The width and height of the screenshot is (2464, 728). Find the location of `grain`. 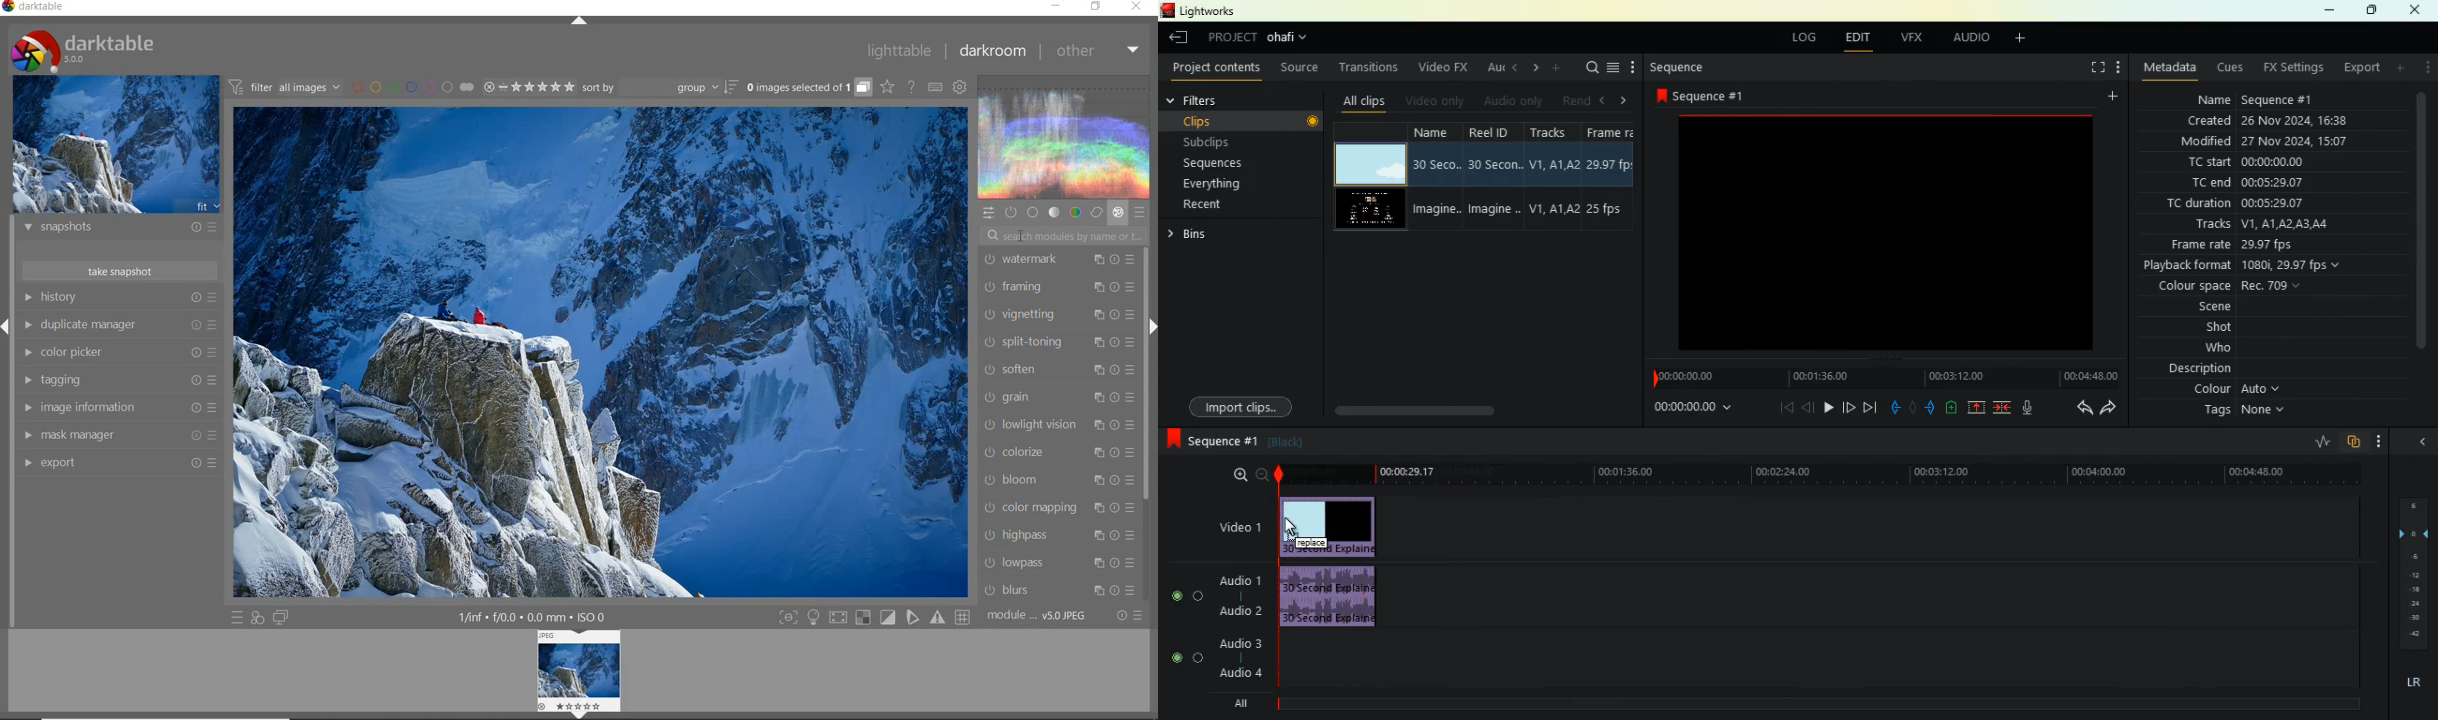

grain is located at coordinates (1060, 397).